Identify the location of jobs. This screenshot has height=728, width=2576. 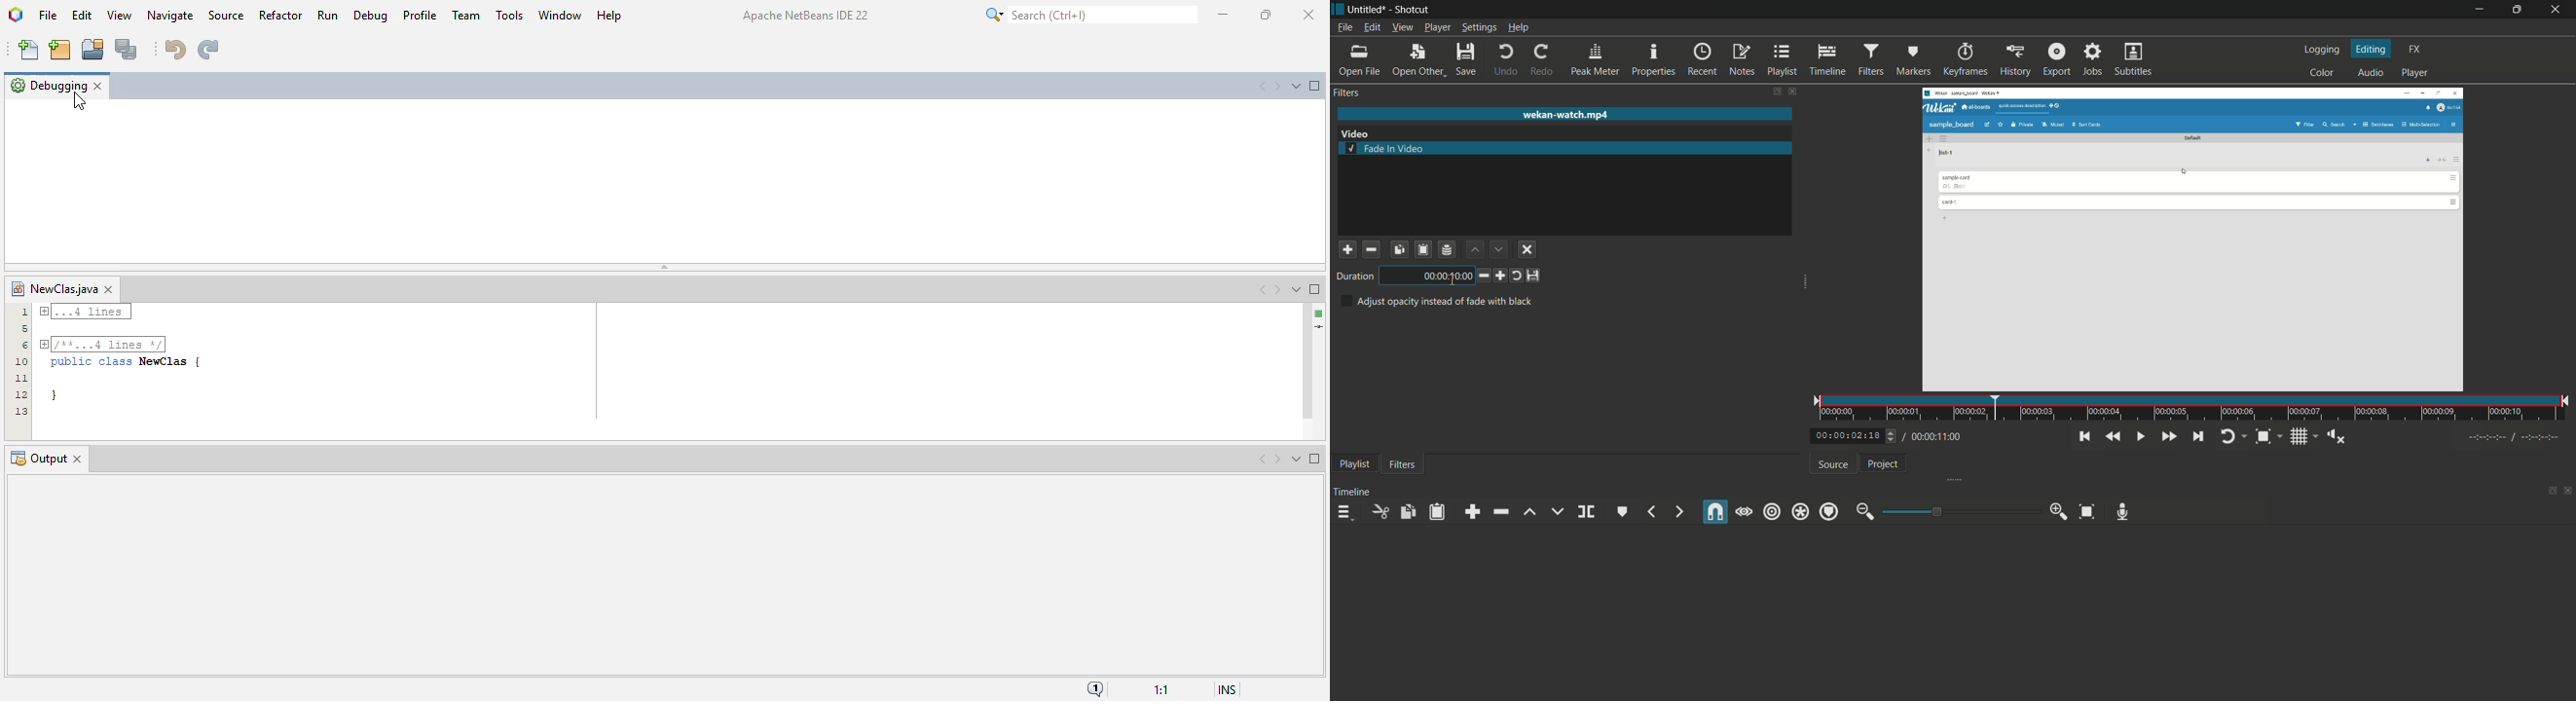
(2092, 60).